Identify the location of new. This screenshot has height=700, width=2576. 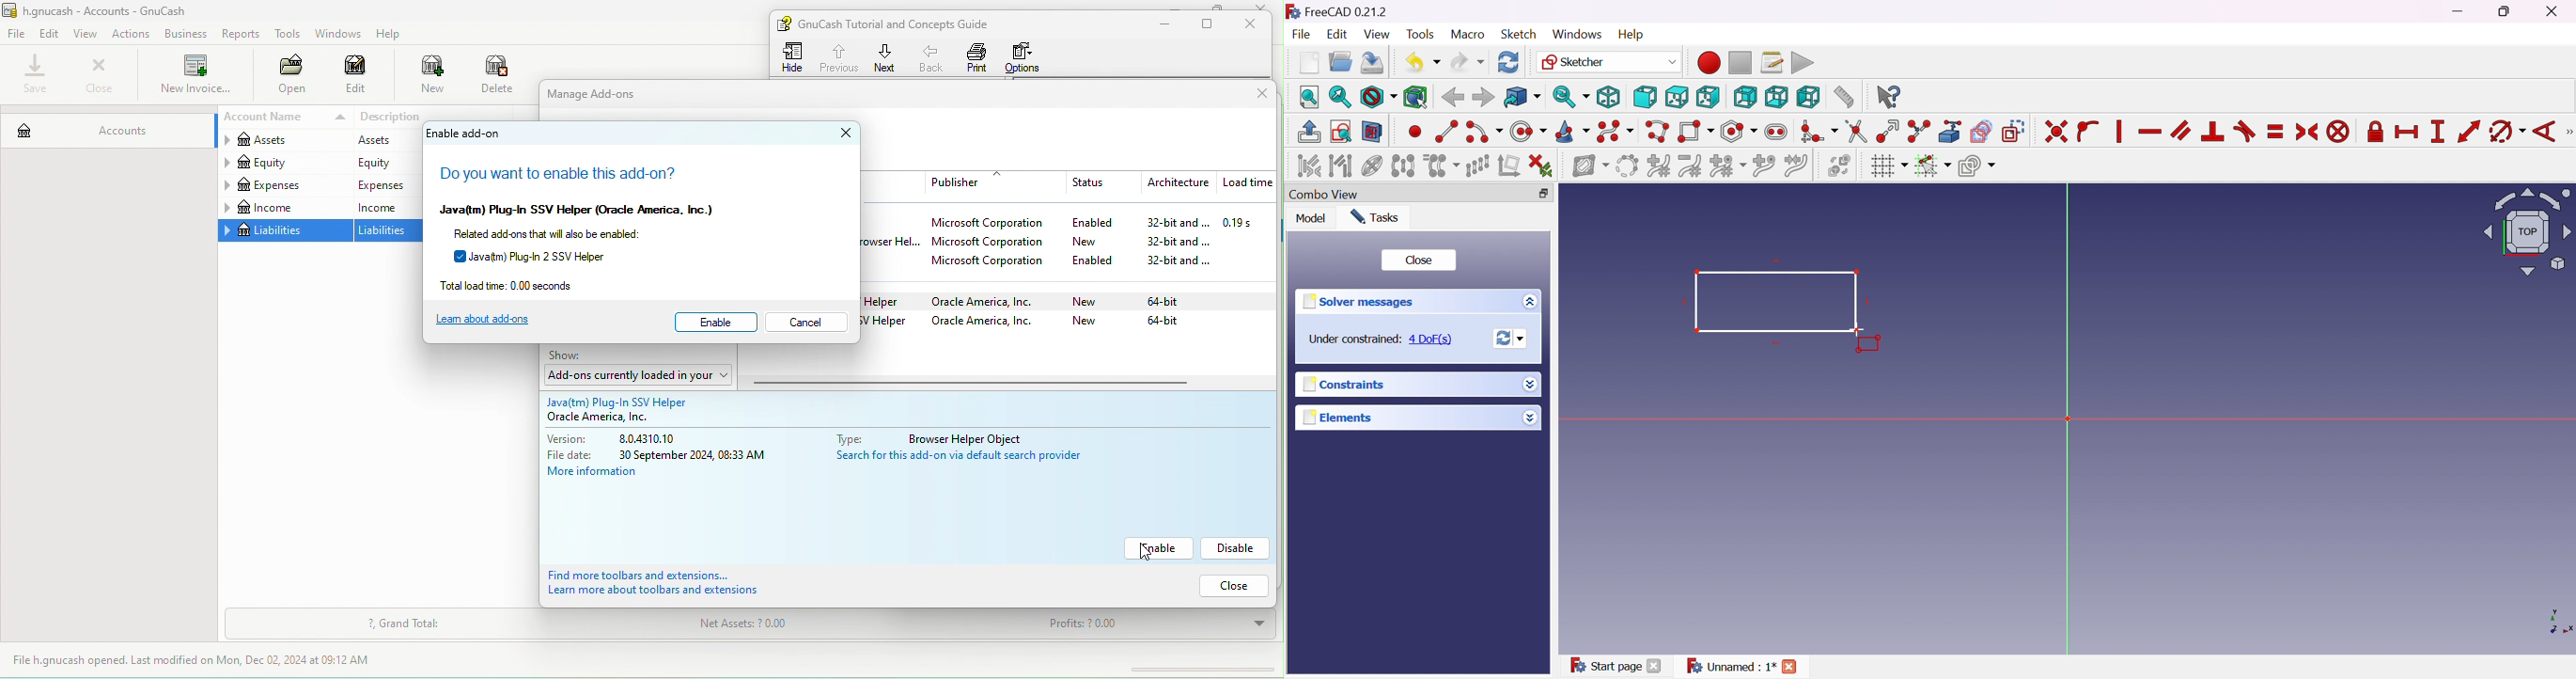
(1099, 241).